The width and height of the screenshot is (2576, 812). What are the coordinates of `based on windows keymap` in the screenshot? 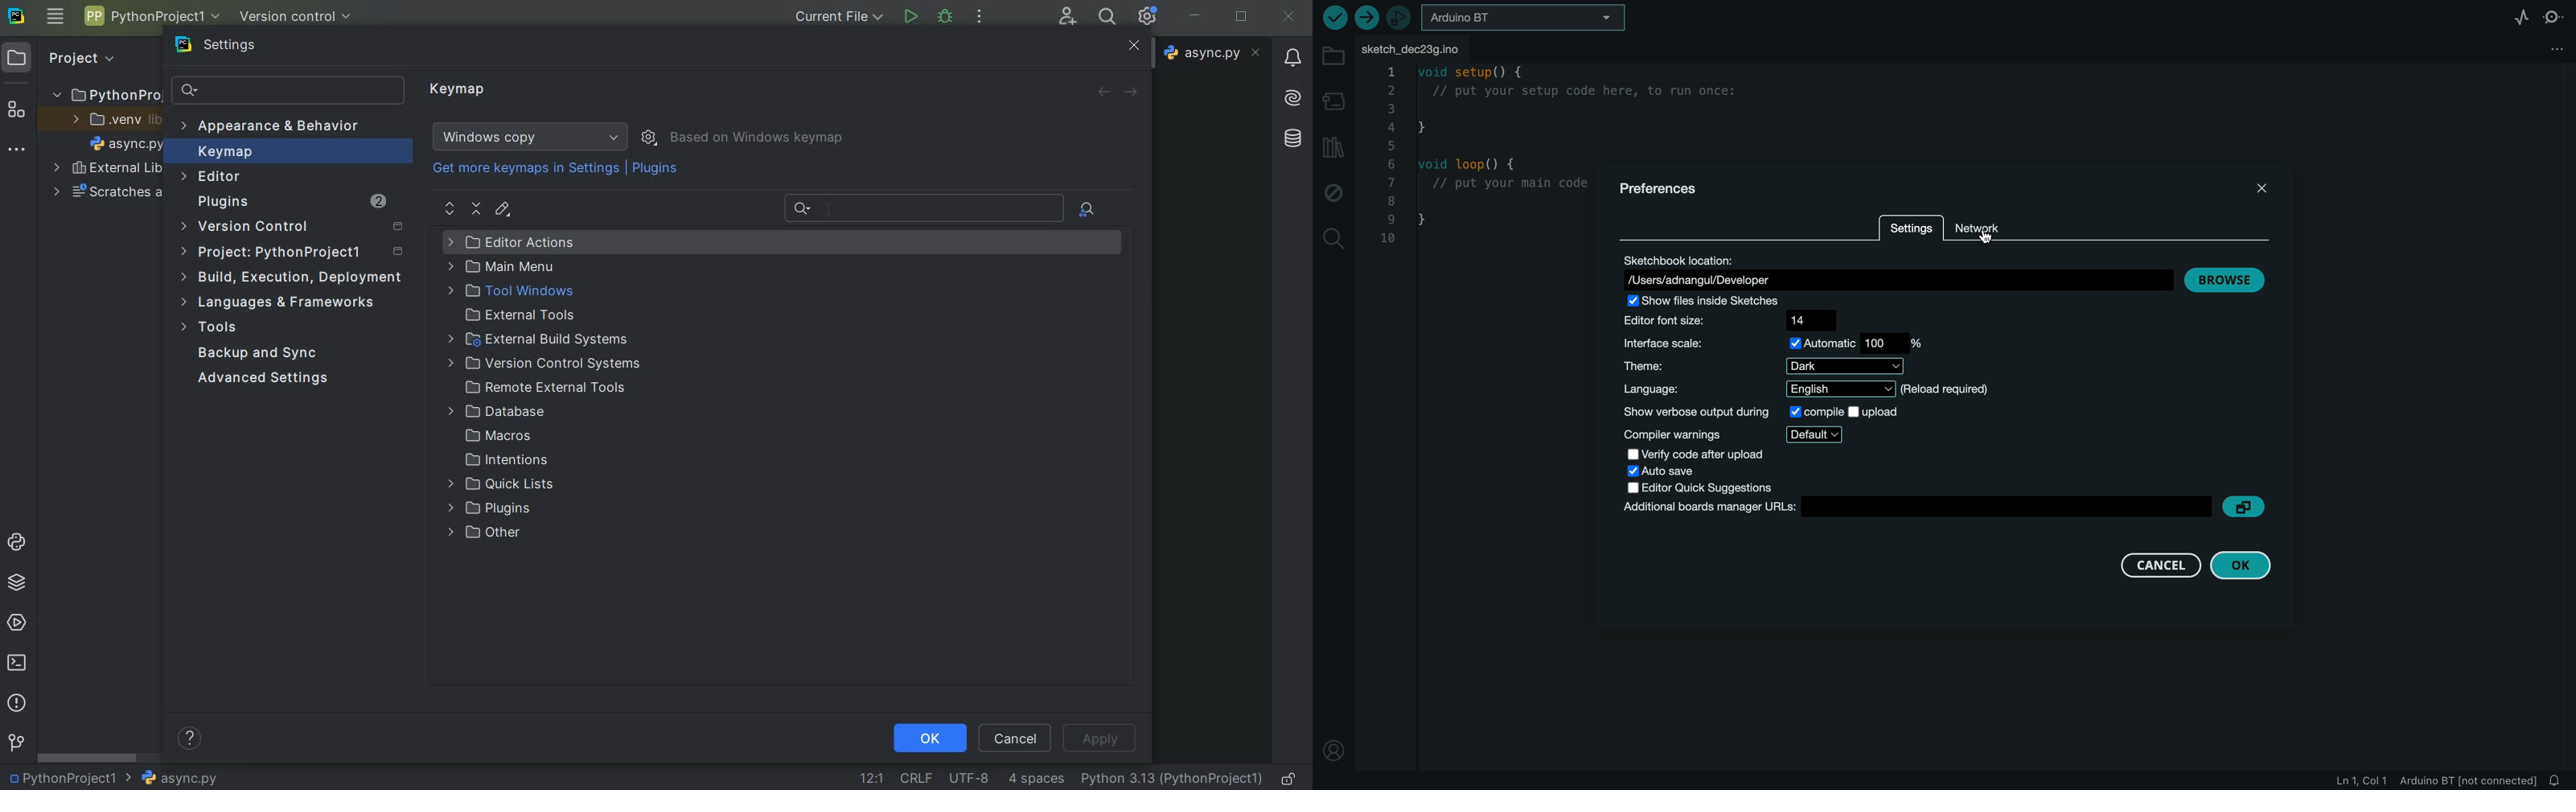 It's located at (758, 138).